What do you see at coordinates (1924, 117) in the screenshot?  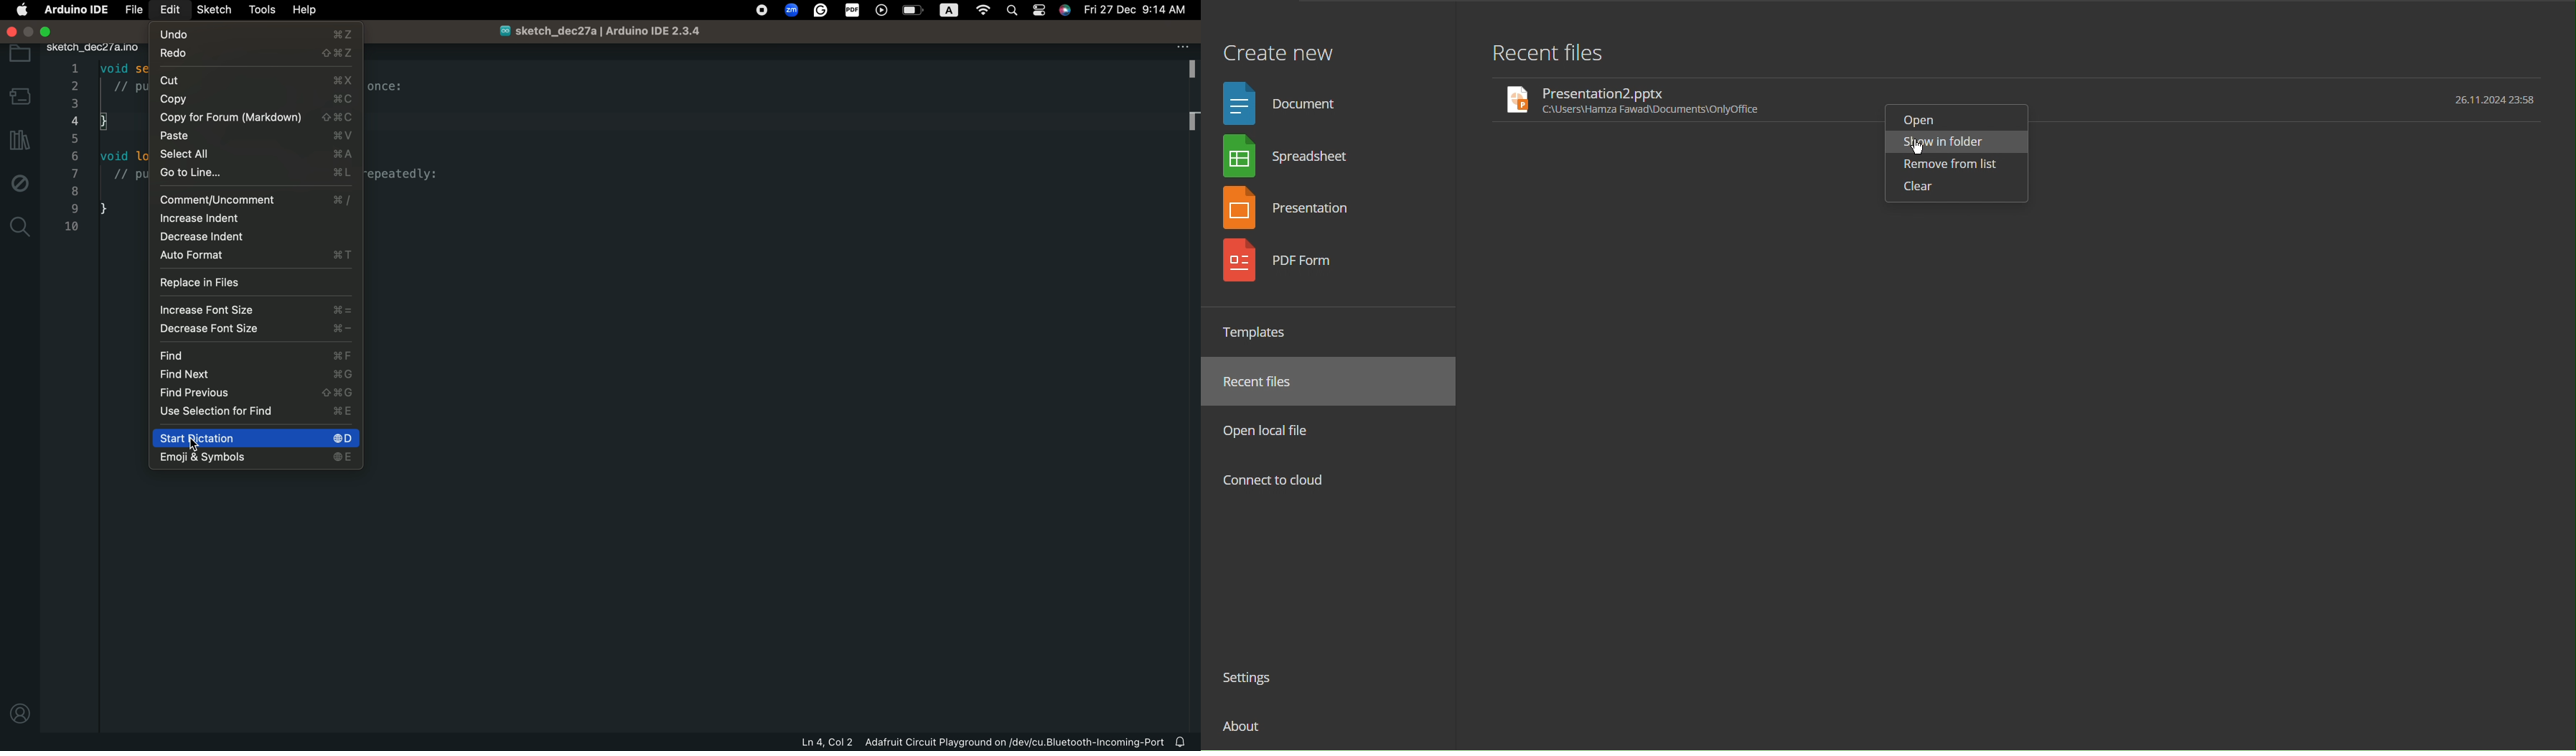 I see `Open` at bounding box center [1924, 117].